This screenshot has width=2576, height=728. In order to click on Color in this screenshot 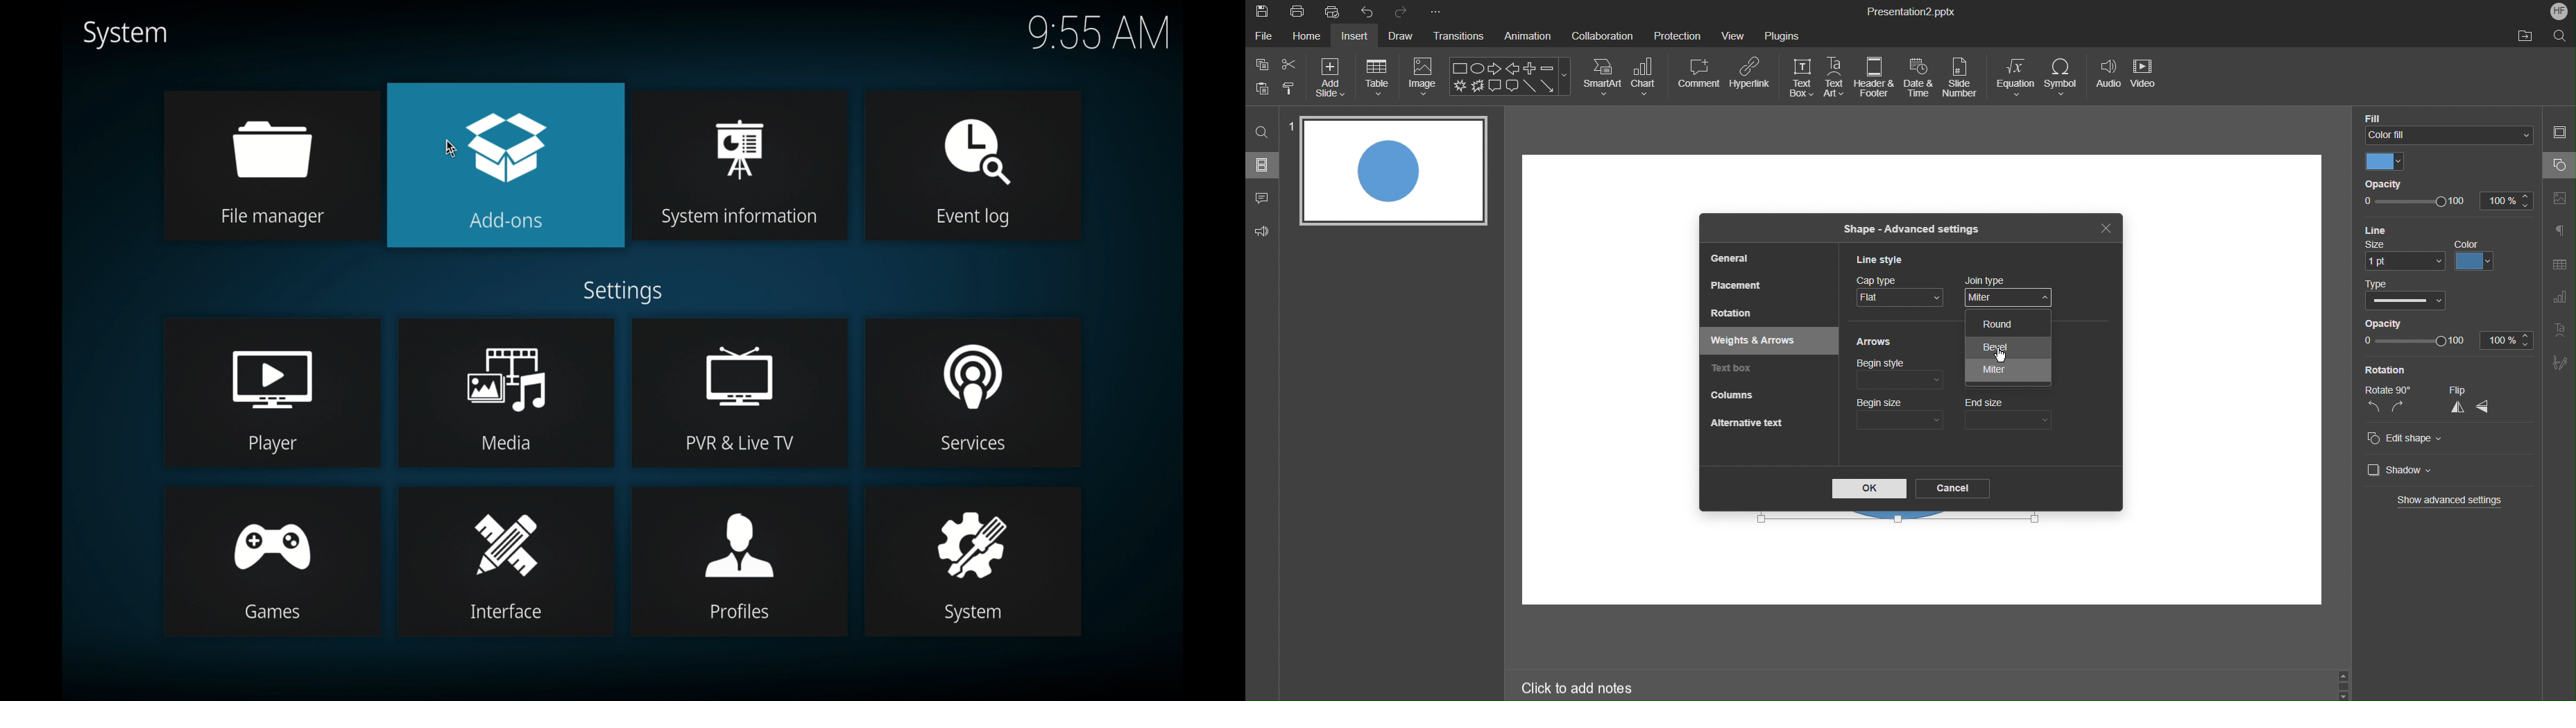, I will do `click(2384, 162)`.